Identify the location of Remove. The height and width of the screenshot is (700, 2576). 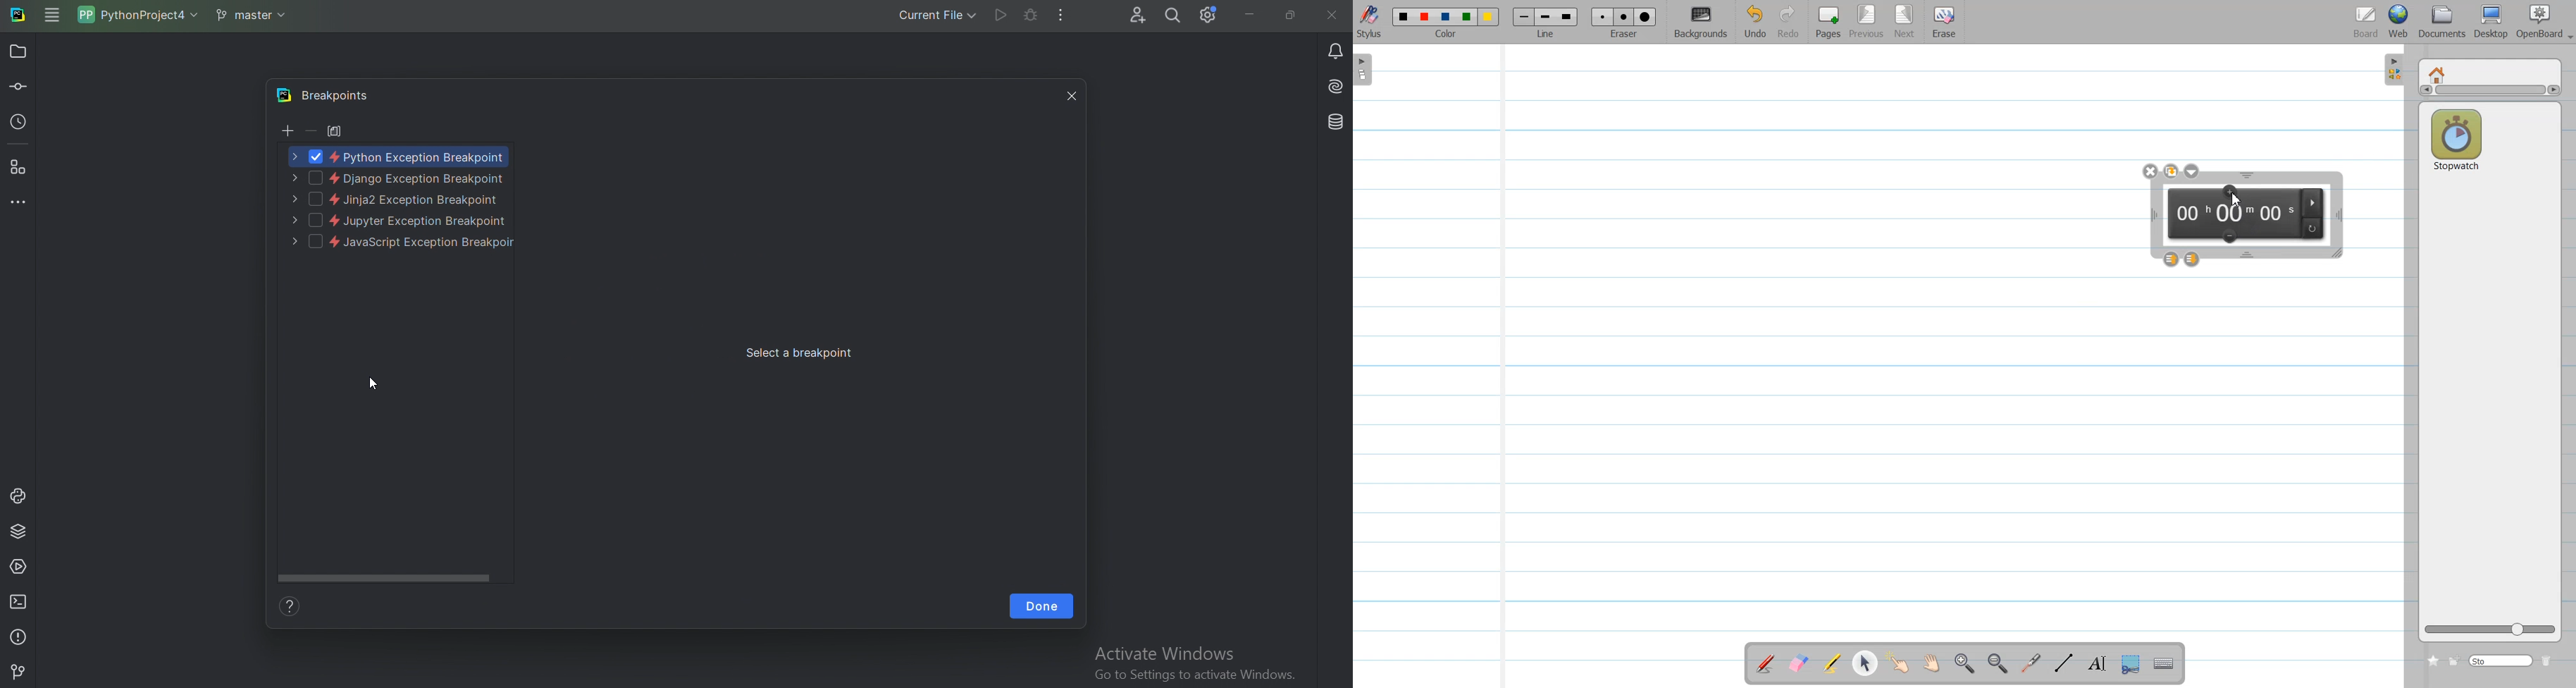
(311, 130).